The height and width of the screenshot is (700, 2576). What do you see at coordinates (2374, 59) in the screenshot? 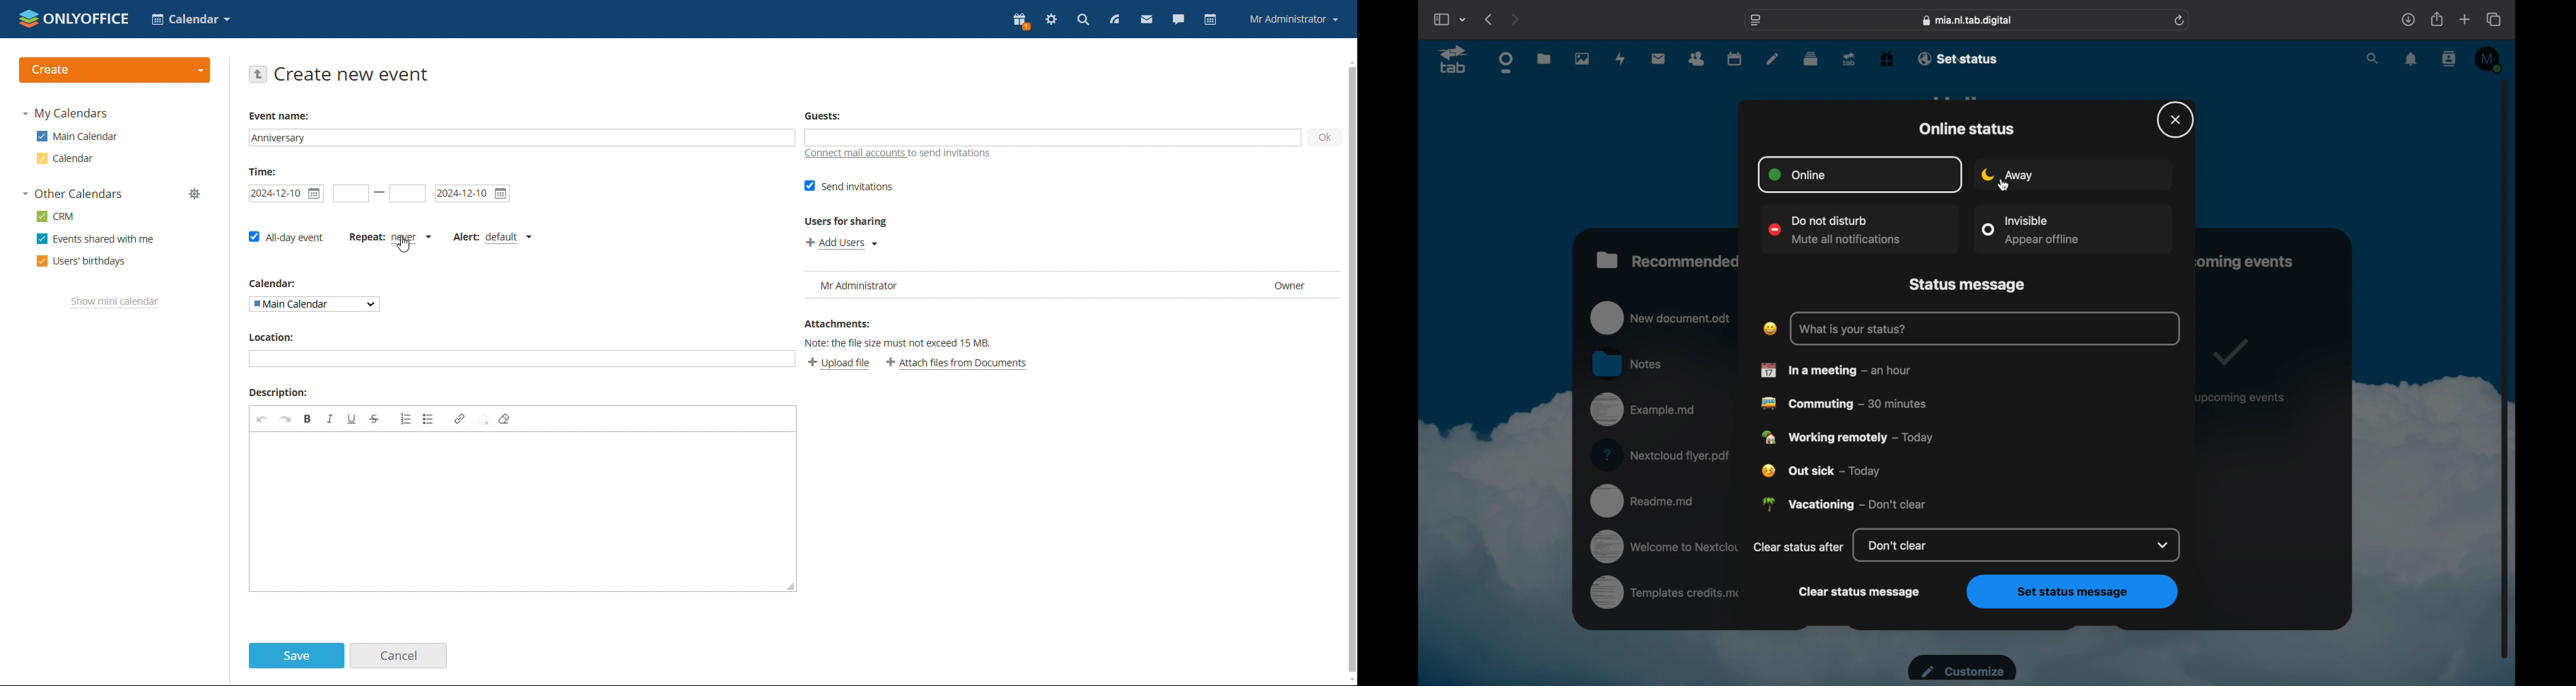
I see `search` at bounding box center [2374, 59].